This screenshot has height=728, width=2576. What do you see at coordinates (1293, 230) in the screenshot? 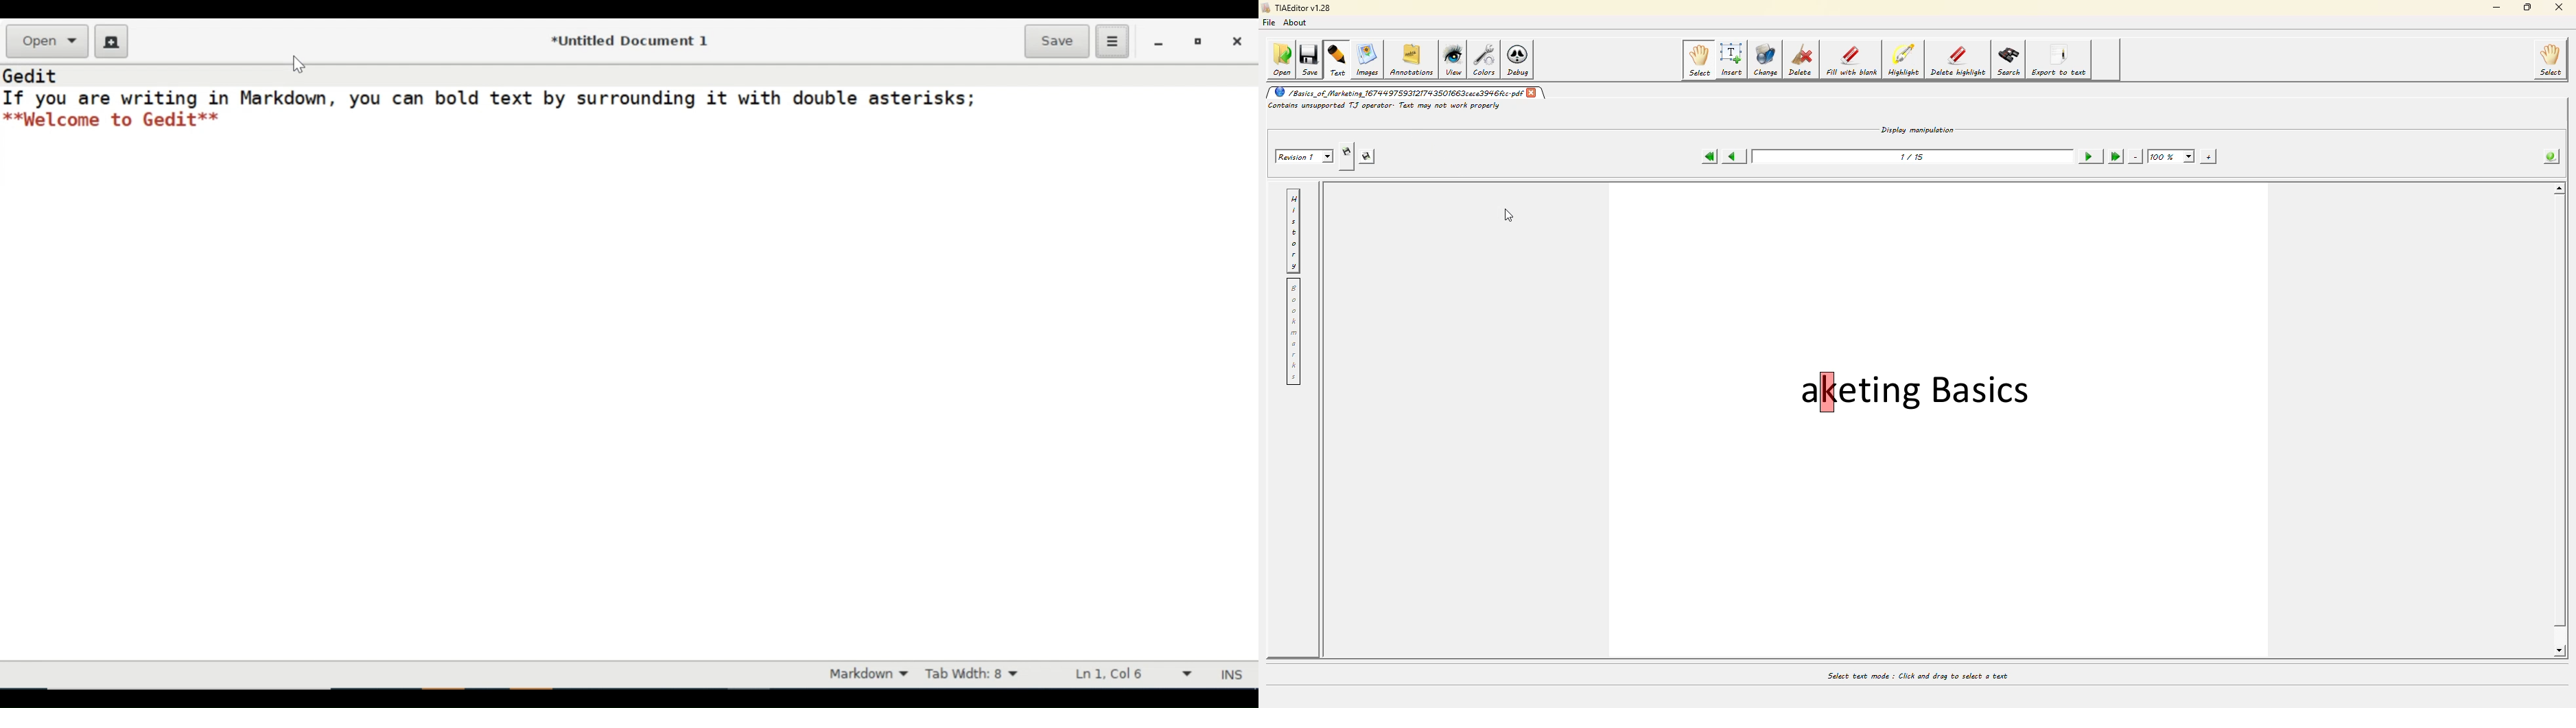
I see `history` at bounding box center [1293, 230].